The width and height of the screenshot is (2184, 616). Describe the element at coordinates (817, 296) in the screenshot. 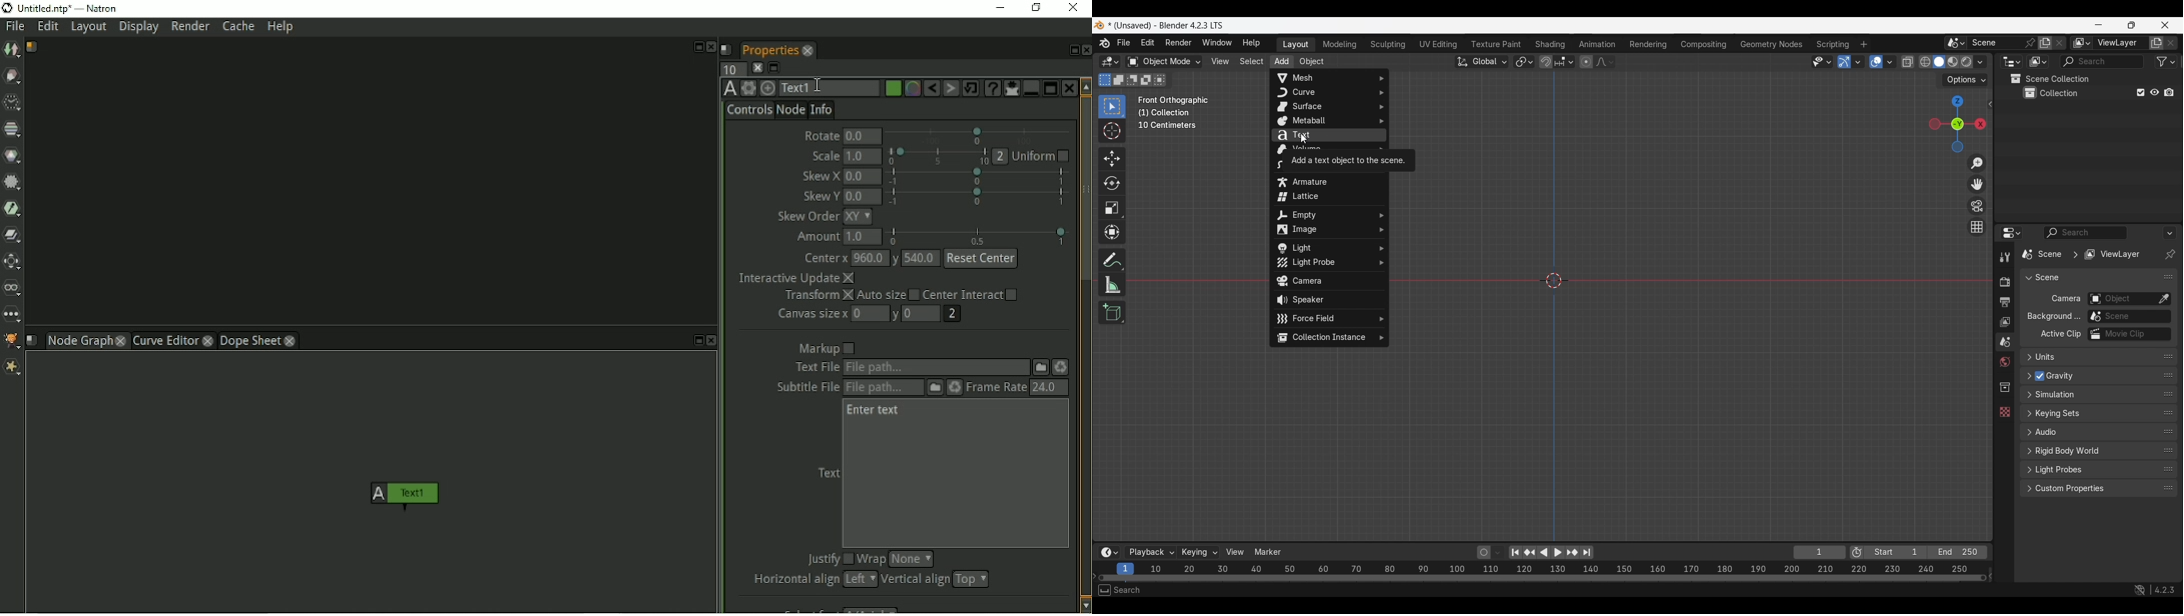

I see `Transform` at that location.